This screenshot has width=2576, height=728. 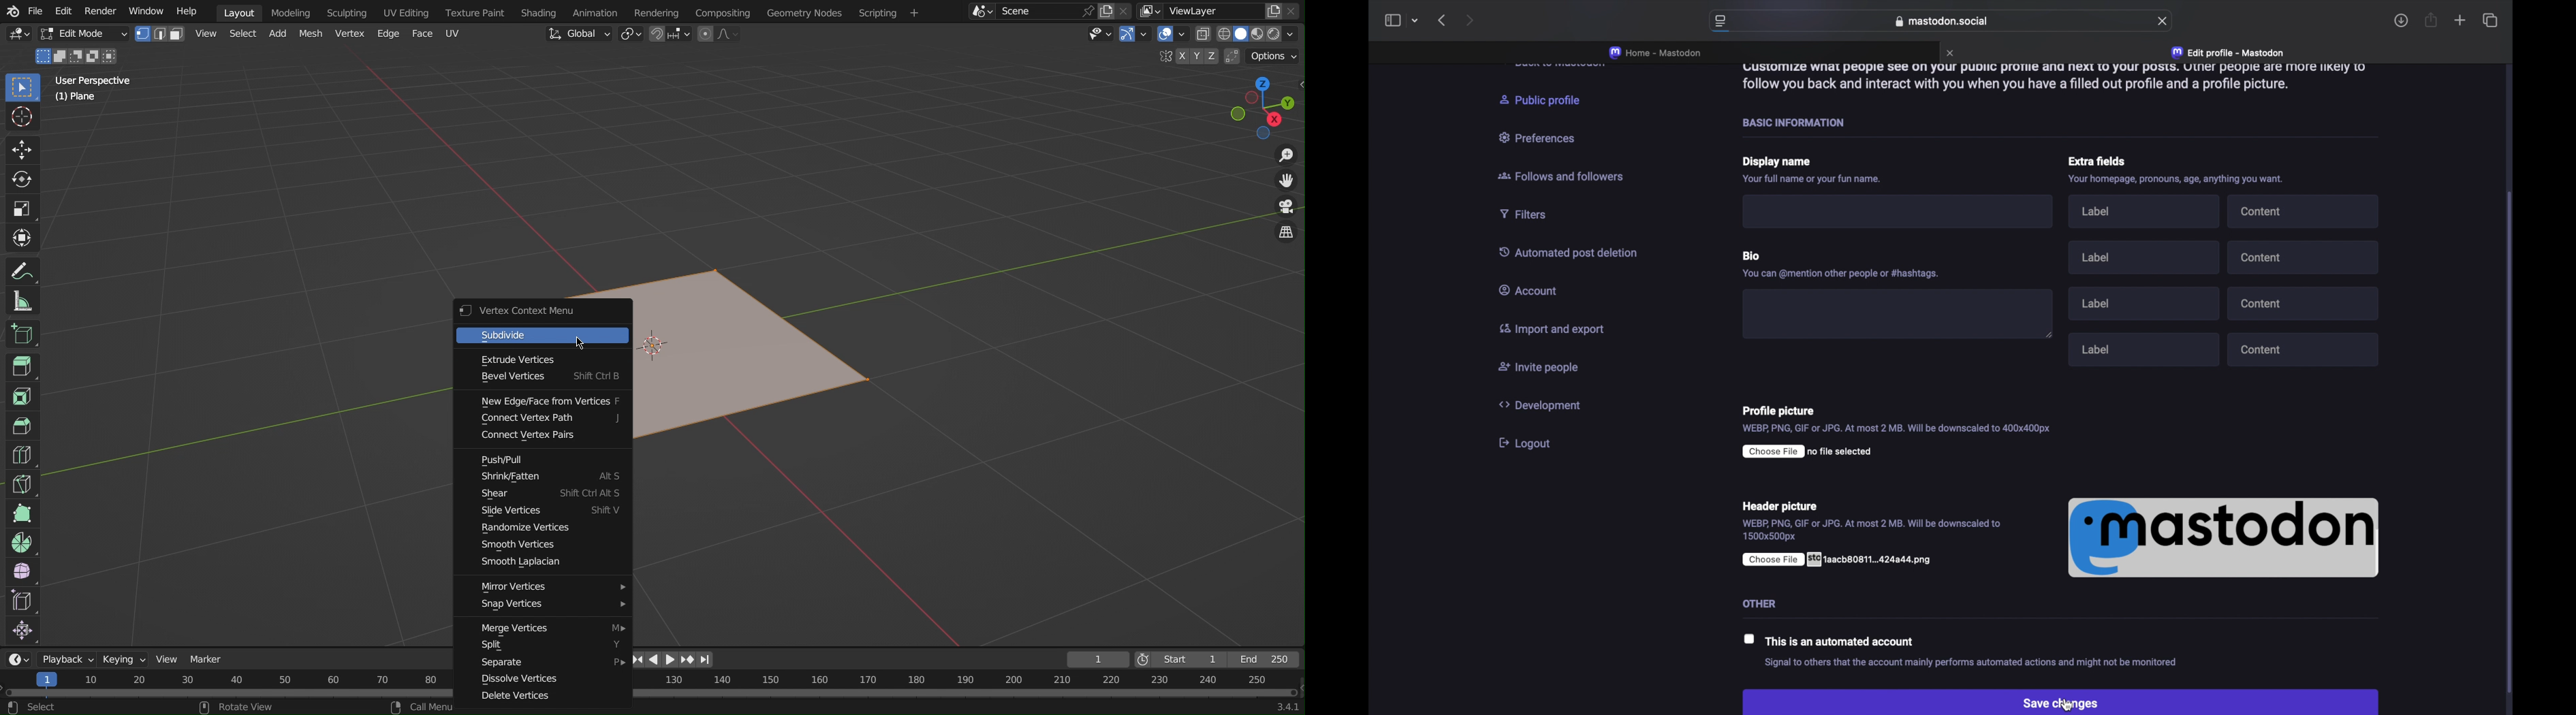 What do you see at coordinates (1900, 214) in the screenshot?
I see `blank box` at bounding box center [1900, 214].